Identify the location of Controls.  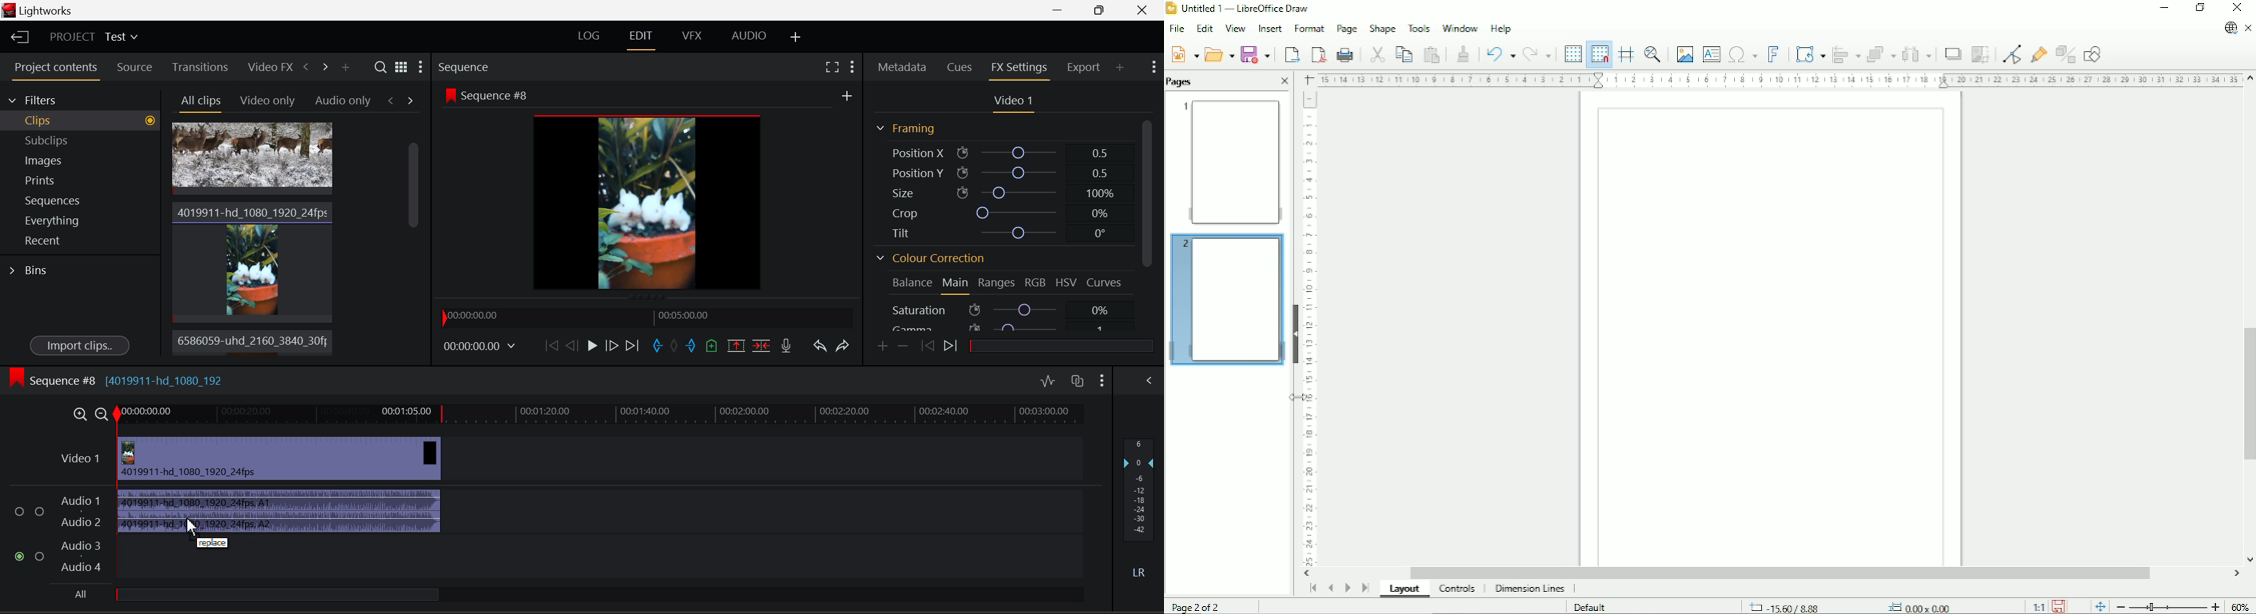
(1459, 589).